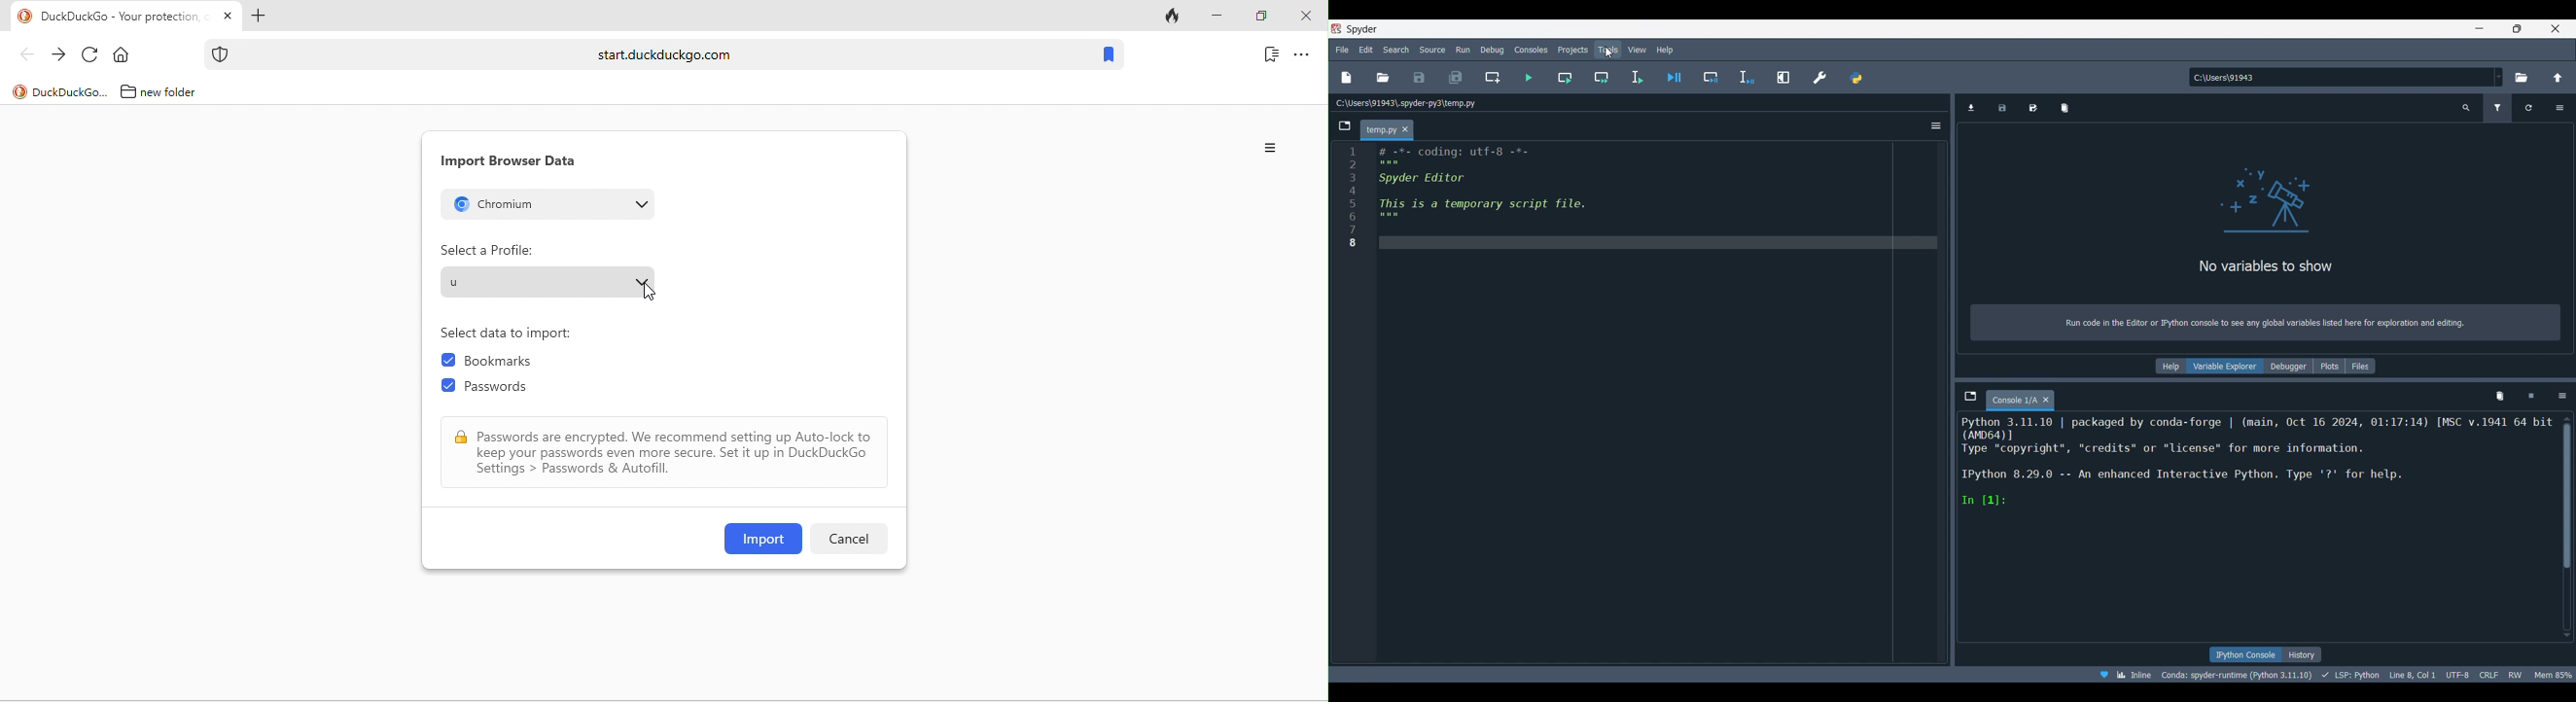  I want to click on Import data, so click(1971, 108).